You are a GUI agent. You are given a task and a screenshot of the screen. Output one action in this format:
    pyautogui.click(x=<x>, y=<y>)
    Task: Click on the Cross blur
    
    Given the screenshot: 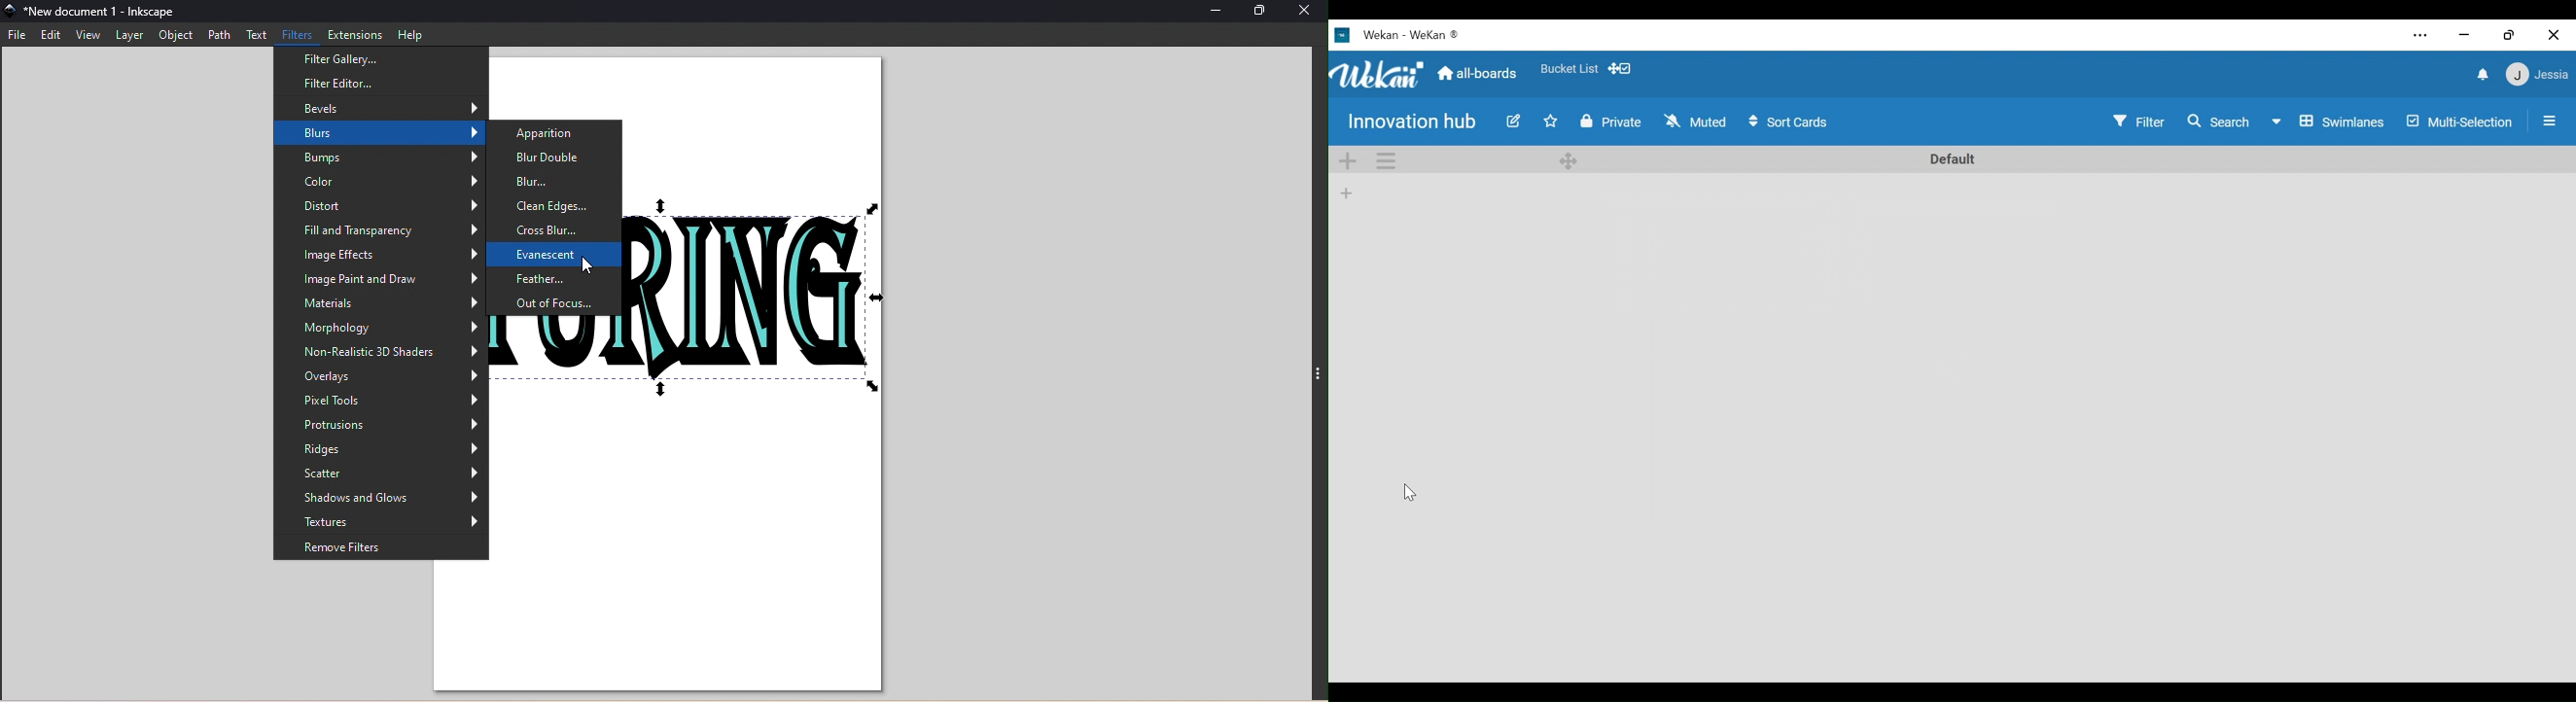 What is the action you would take?
    pyautogui.click(x=558, y=231)
    